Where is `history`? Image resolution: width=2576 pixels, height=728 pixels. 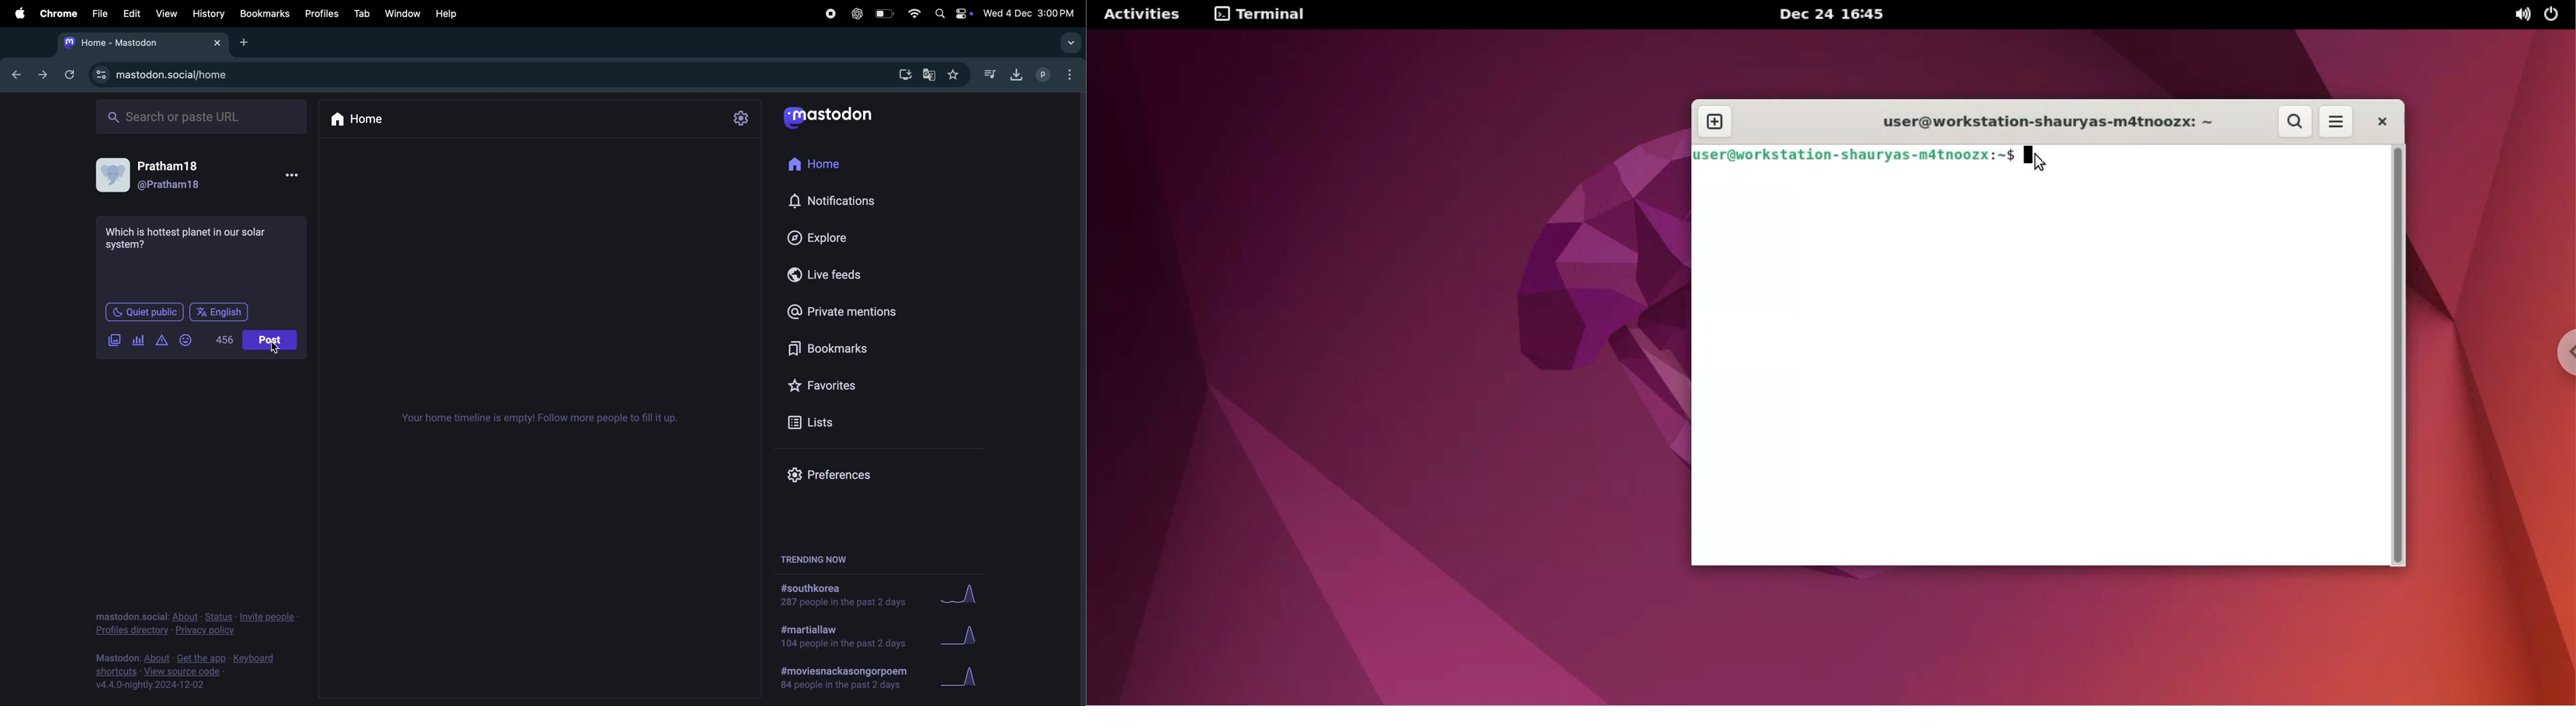 history is located at coordinates (209, 14).